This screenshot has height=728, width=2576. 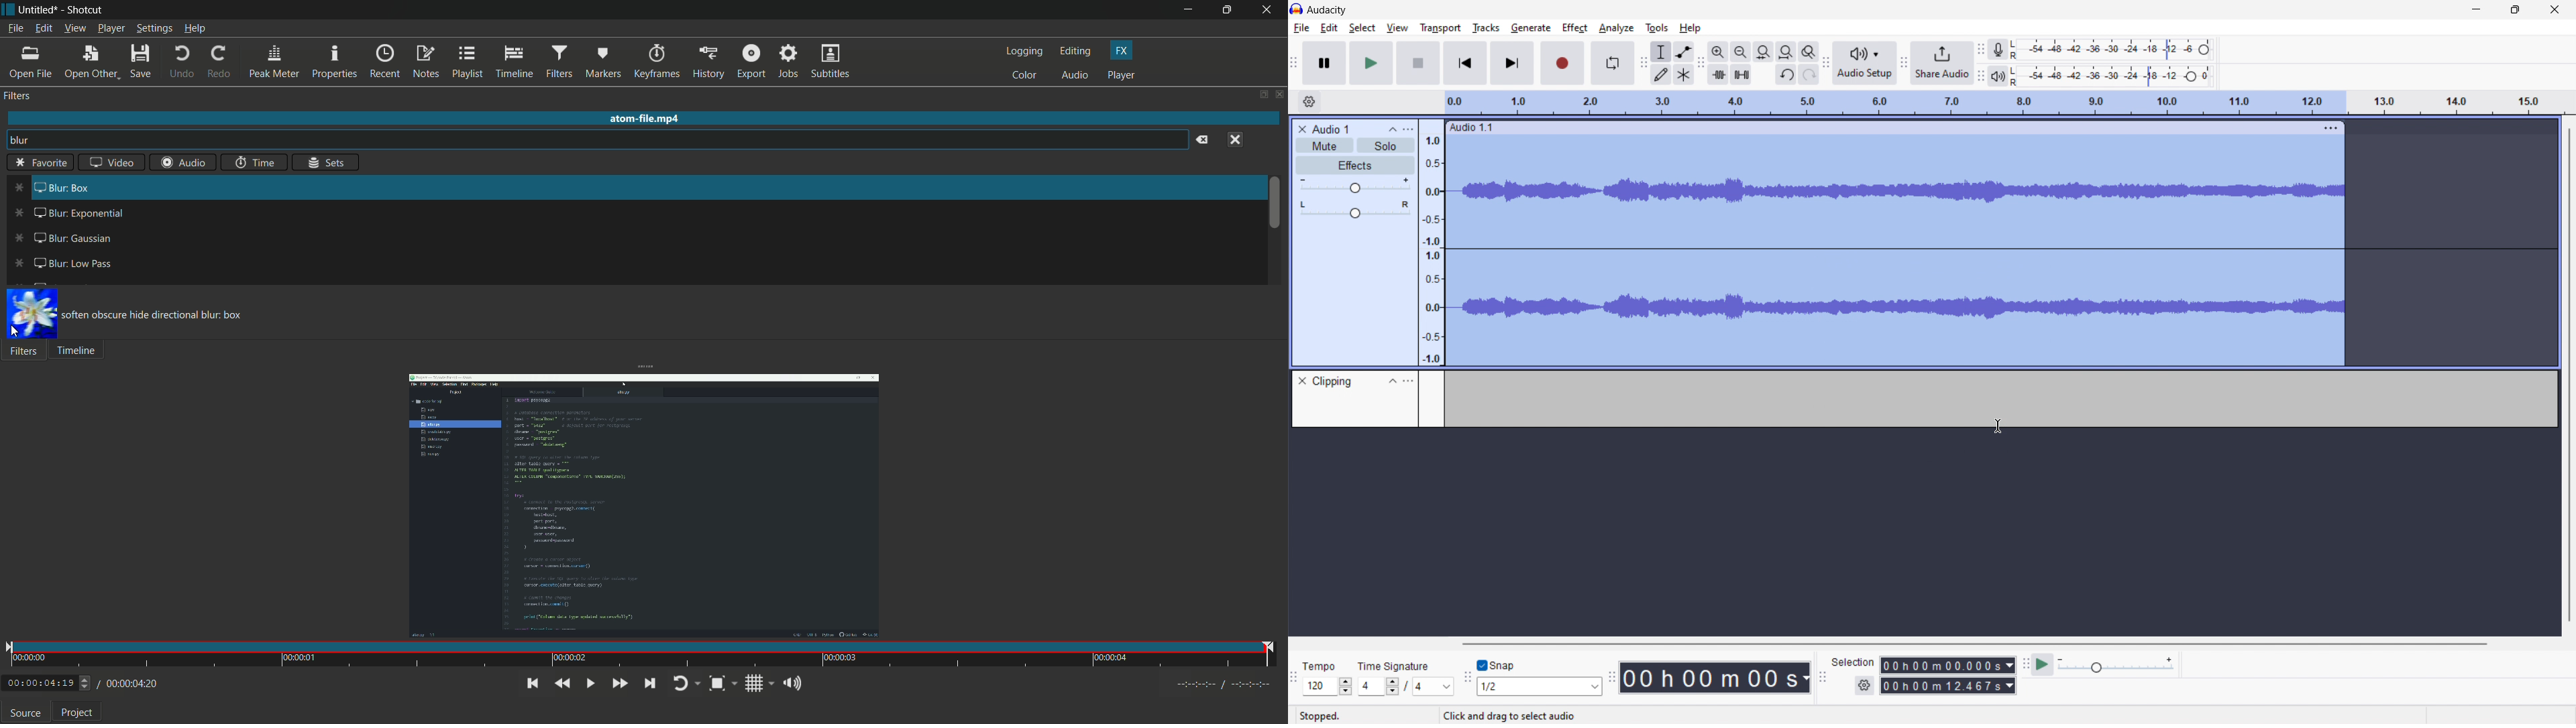 What do you see at coordinates (760, 685) in the screenshot?
I see `toggle grid display` at bounding box center [760, 685].